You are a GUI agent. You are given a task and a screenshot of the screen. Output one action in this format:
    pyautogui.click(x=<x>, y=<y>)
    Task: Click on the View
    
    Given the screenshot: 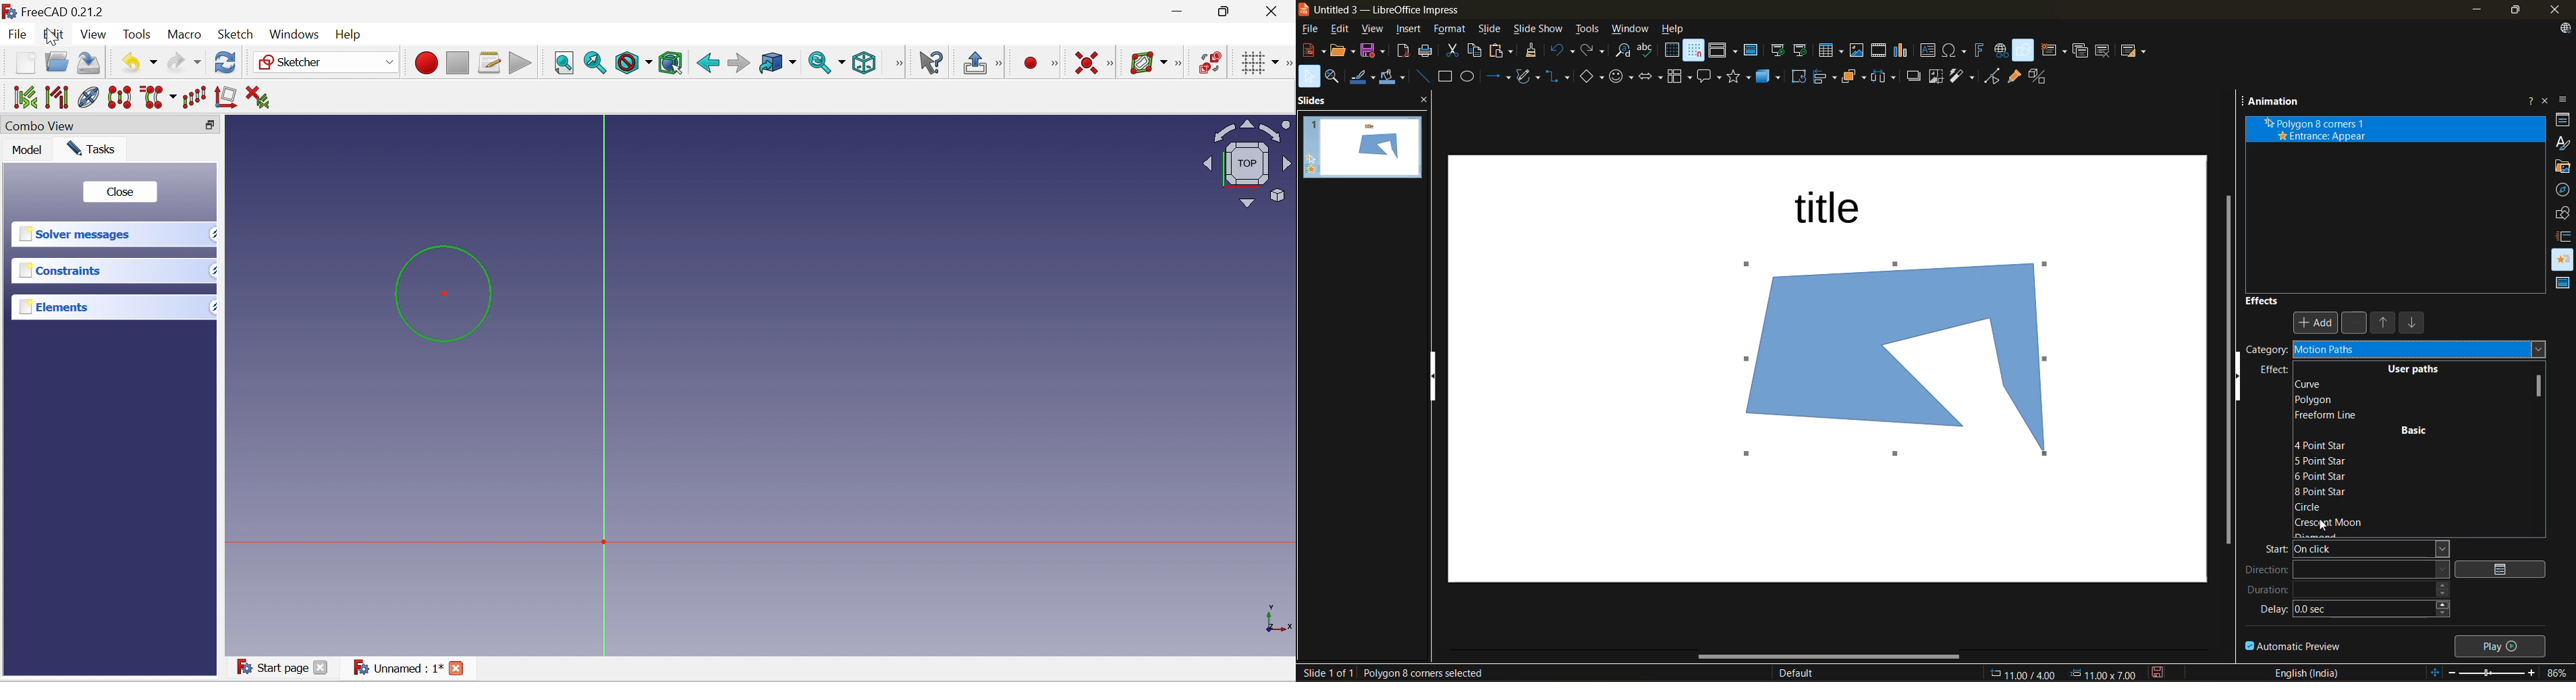 What is the action you would take?
    pyautogui.click(x=93, y=34)
    